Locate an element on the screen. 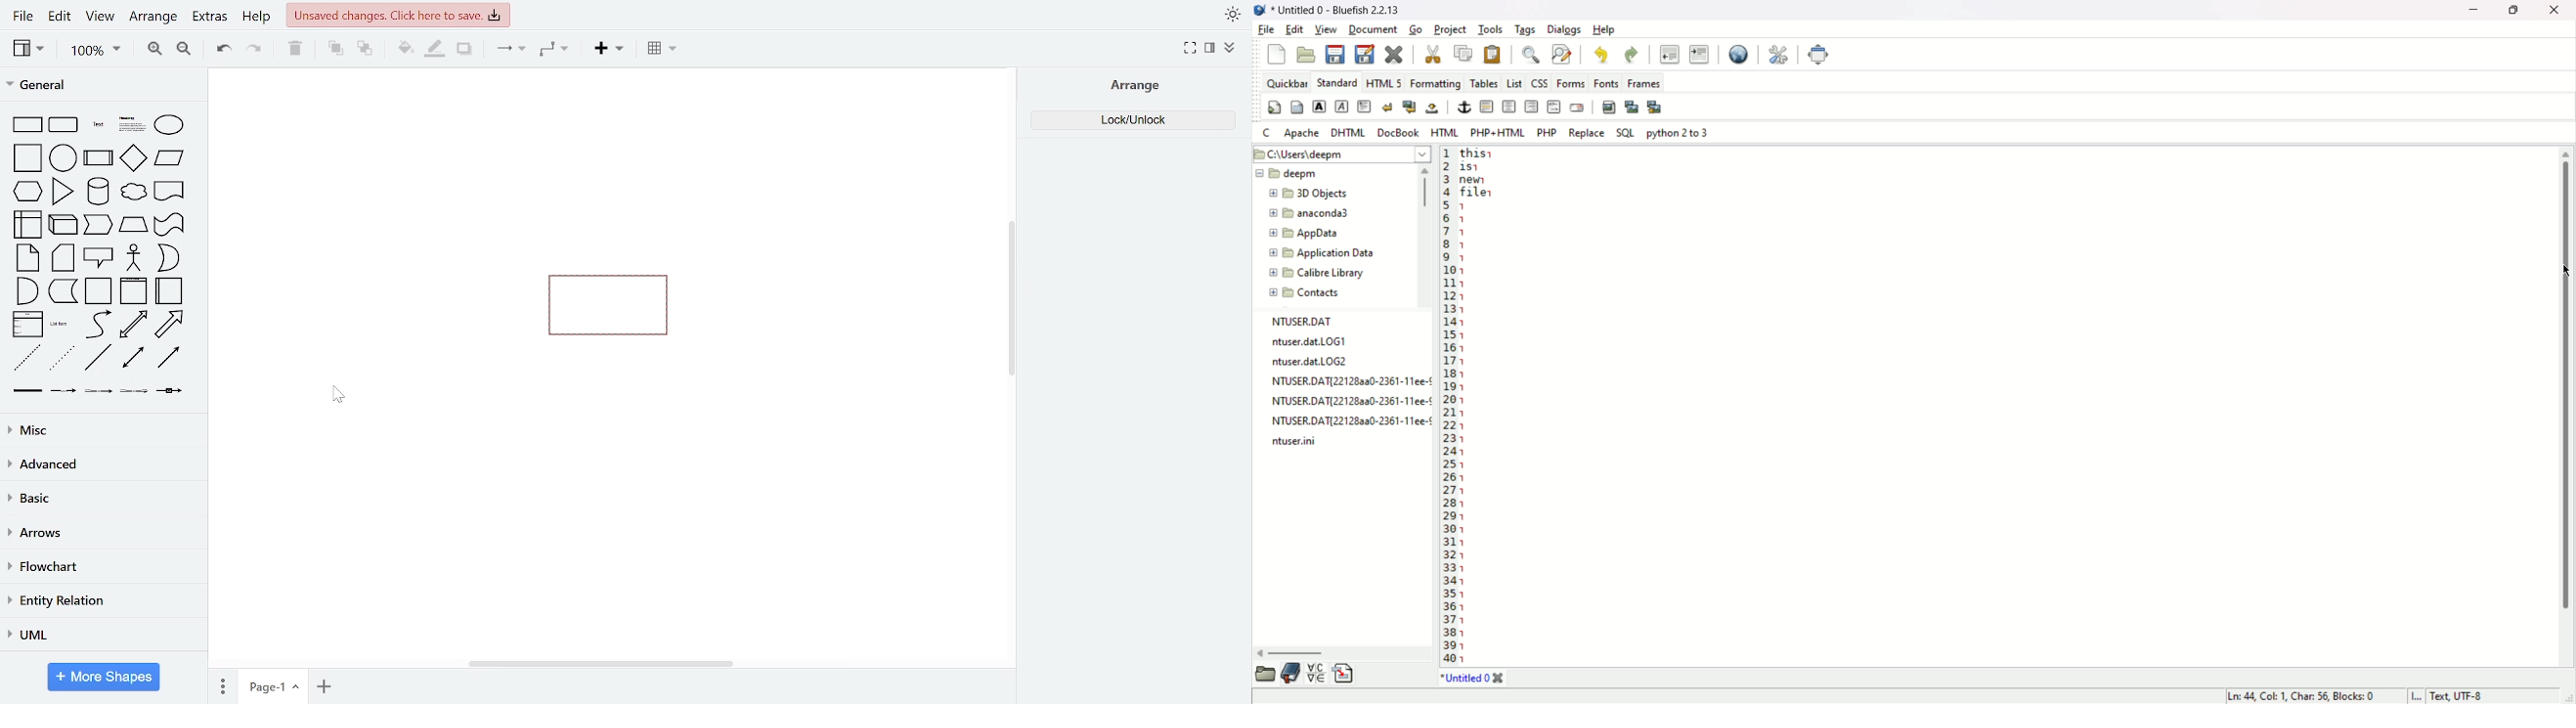 The width and height of the screenshot is (2576, 728). connector with label is located at coordinates (65, 390).